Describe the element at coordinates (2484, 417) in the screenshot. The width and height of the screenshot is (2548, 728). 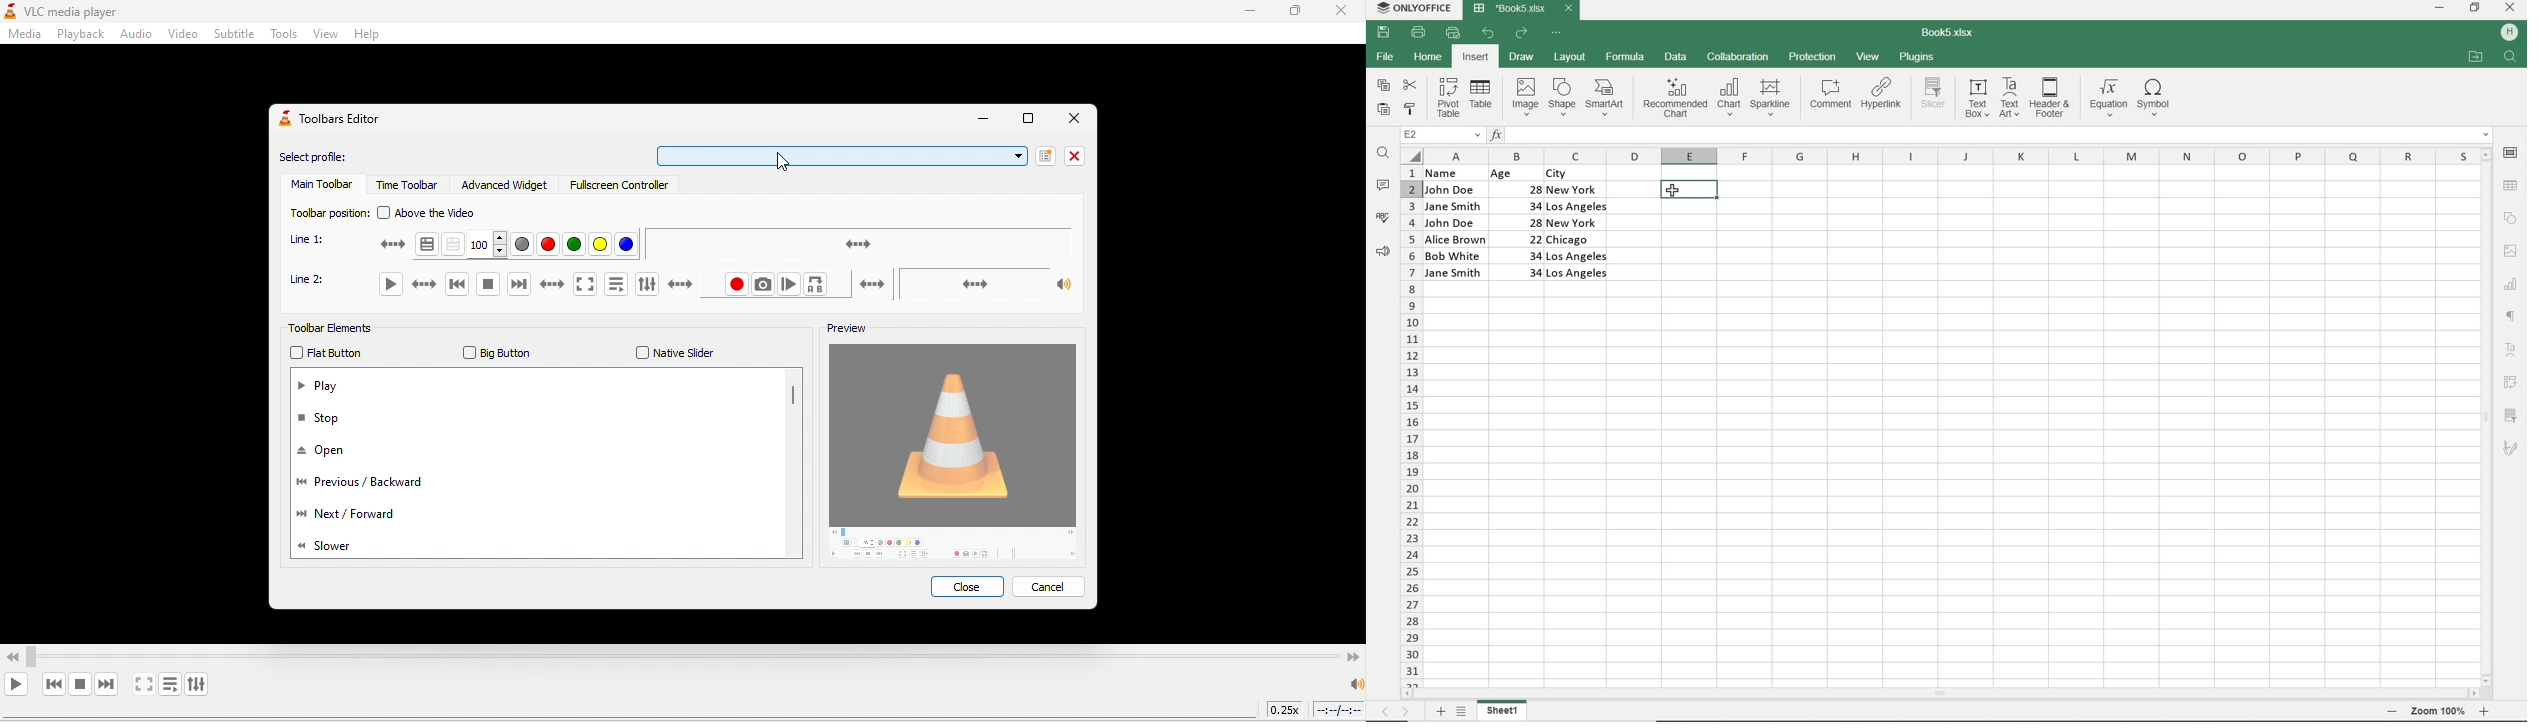
I see `SCROLLBAR` at that location.